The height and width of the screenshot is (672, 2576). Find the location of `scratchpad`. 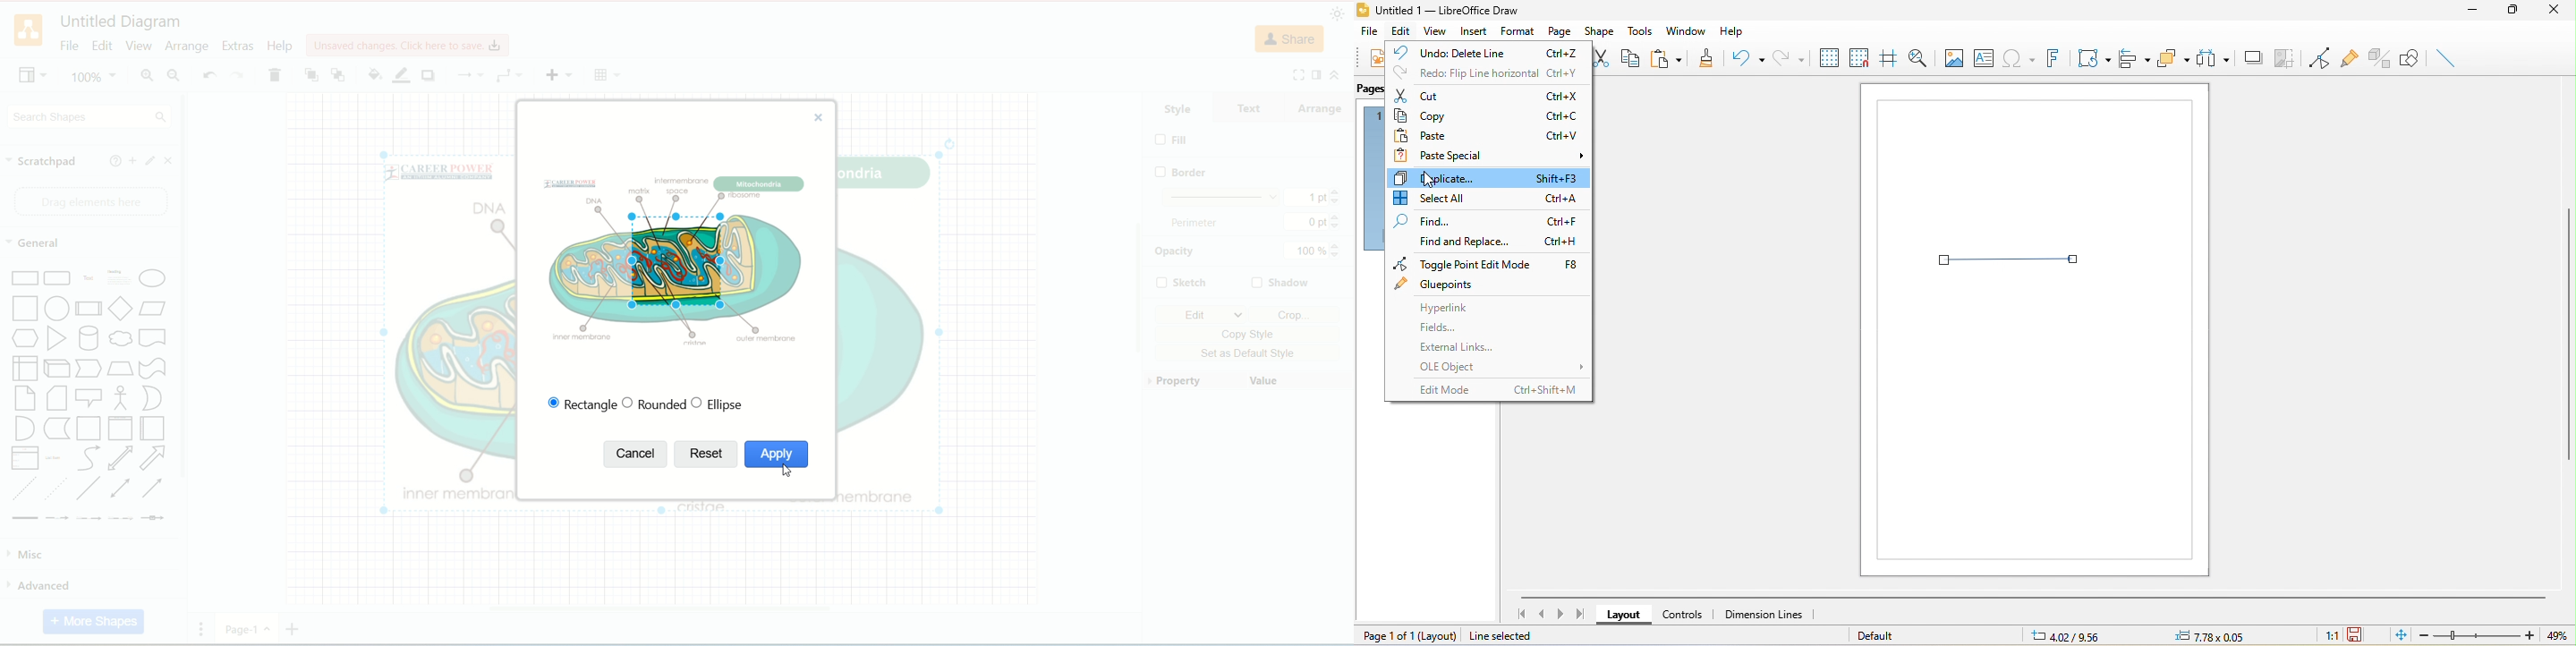

scratchpad is located at coordinates (43, 163).